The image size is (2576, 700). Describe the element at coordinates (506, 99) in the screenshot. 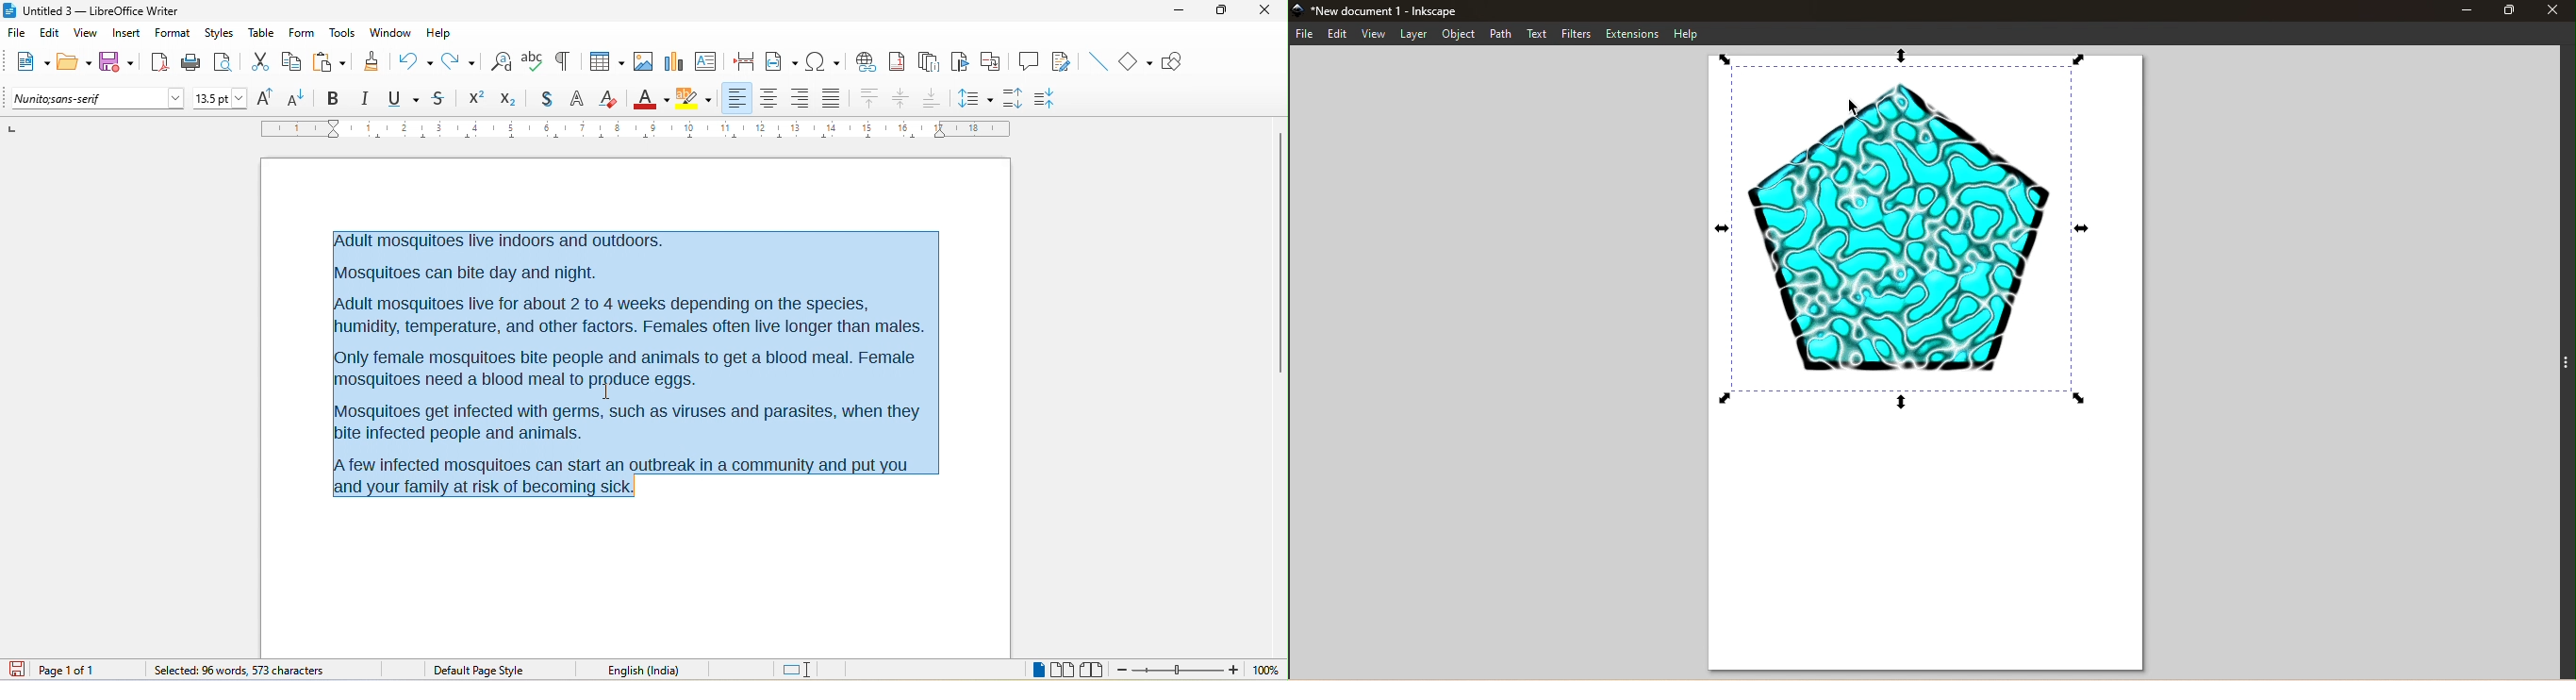

I see `subscript` at that location.